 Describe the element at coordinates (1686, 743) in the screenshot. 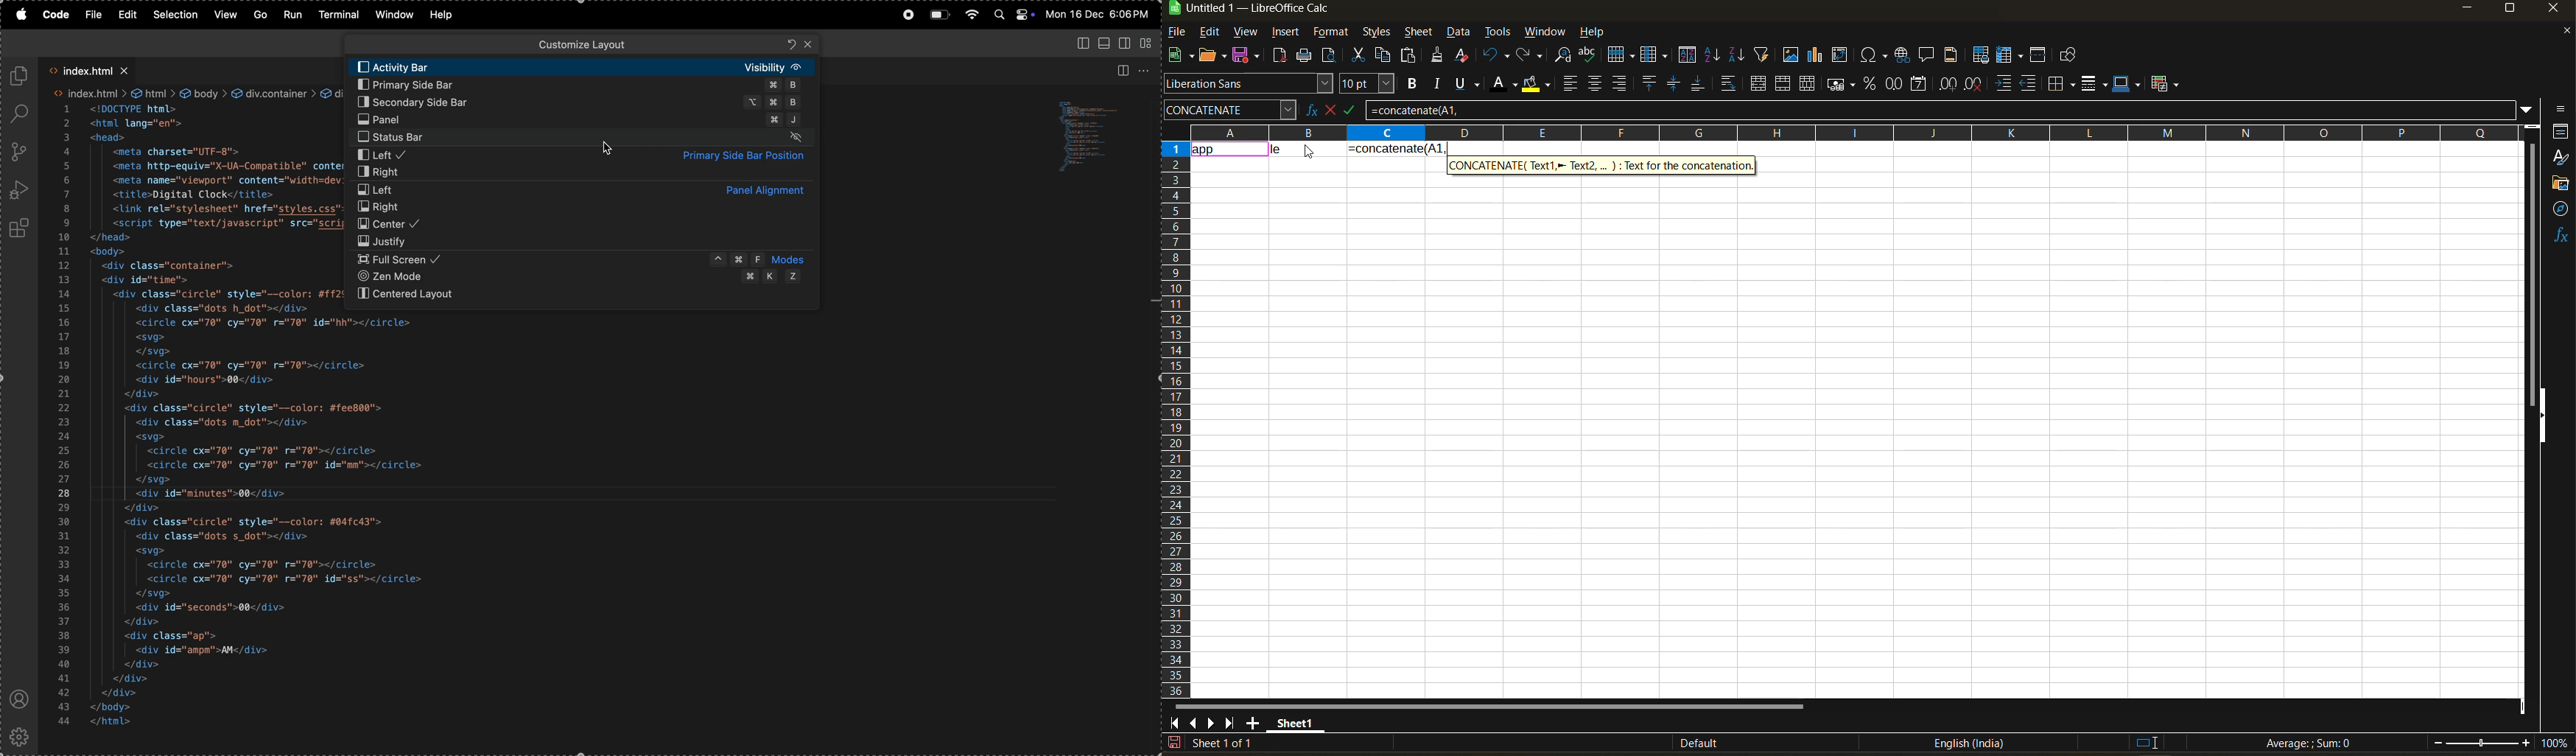

I see `Default` at that location.